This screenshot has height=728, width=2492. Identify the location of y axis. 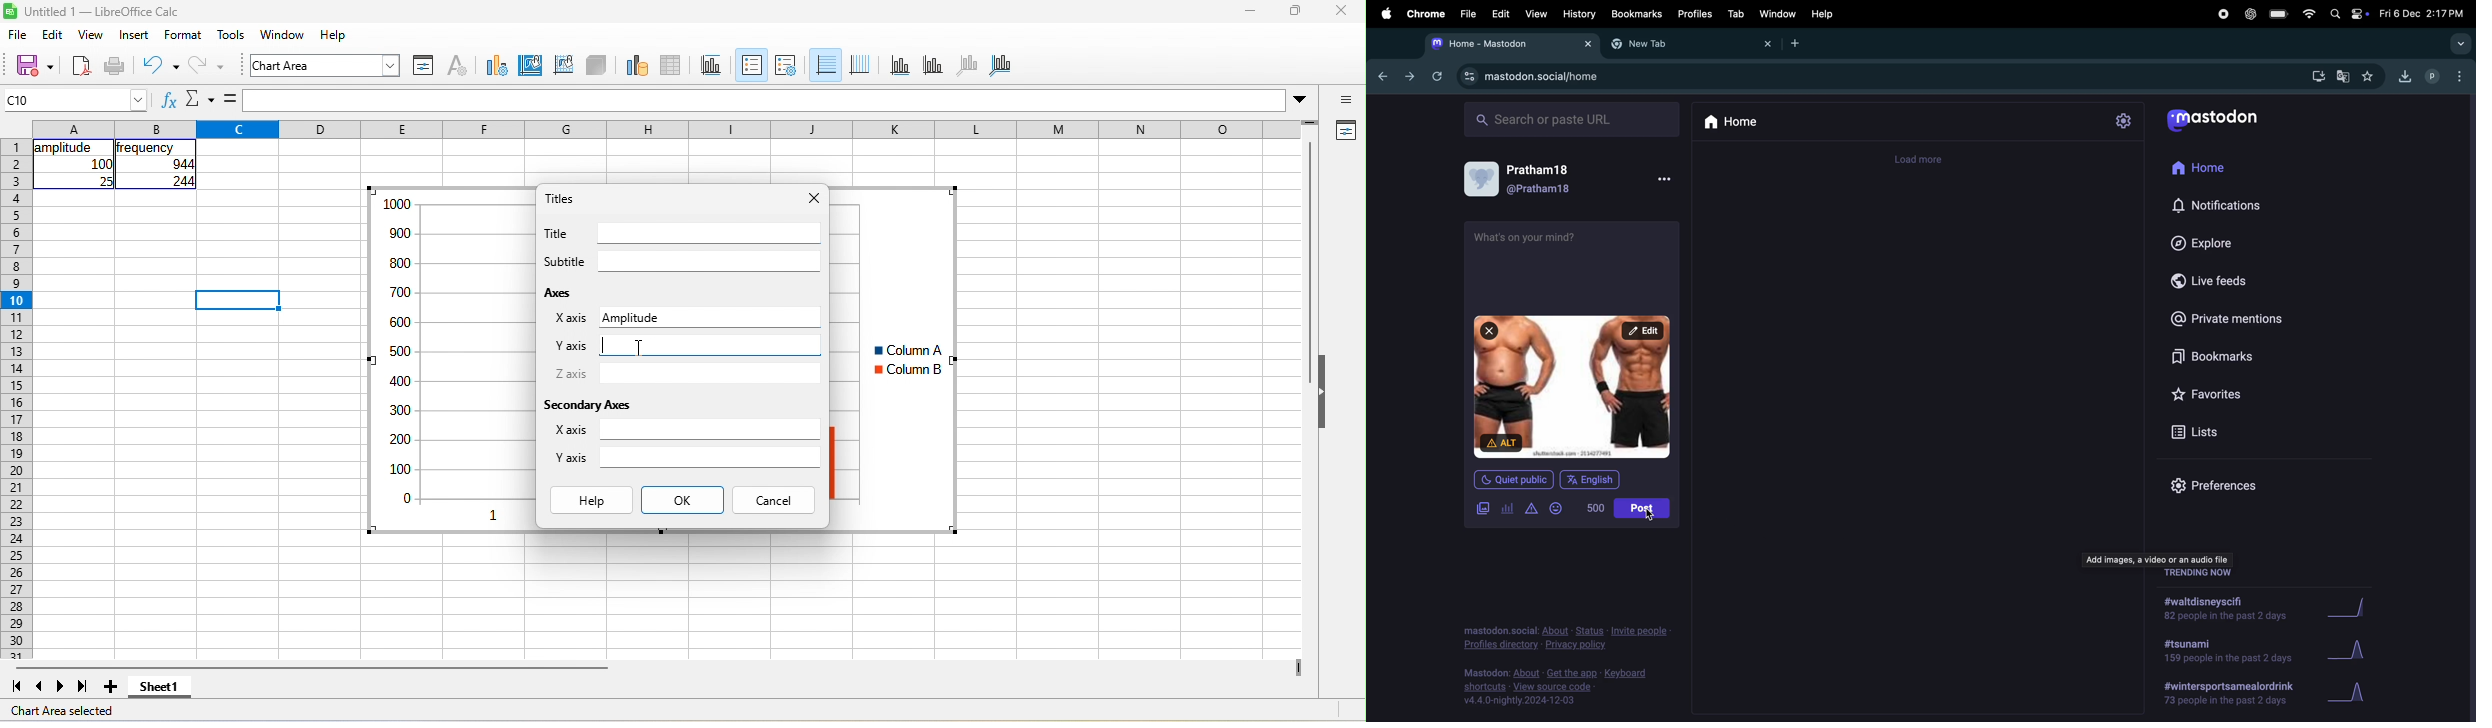
(933, 66).